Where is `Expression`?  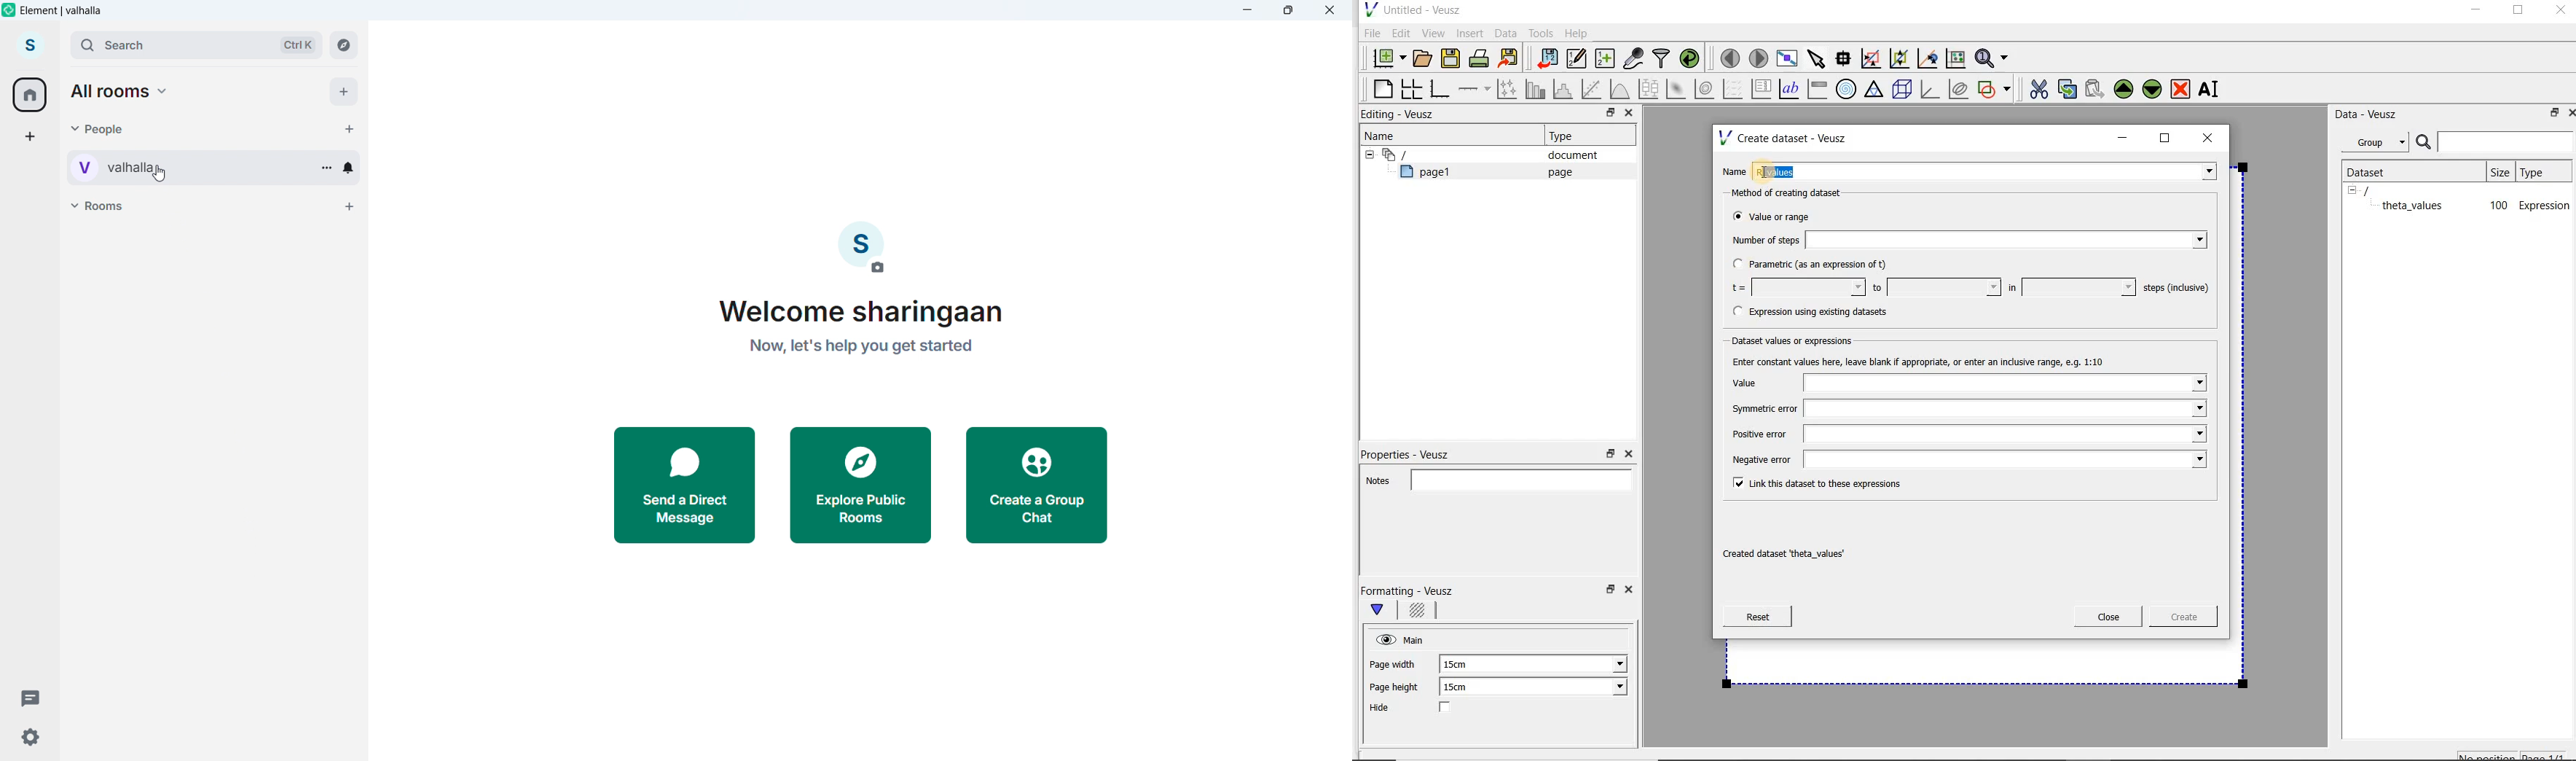
Expression is located at coordinates (2545, 205).